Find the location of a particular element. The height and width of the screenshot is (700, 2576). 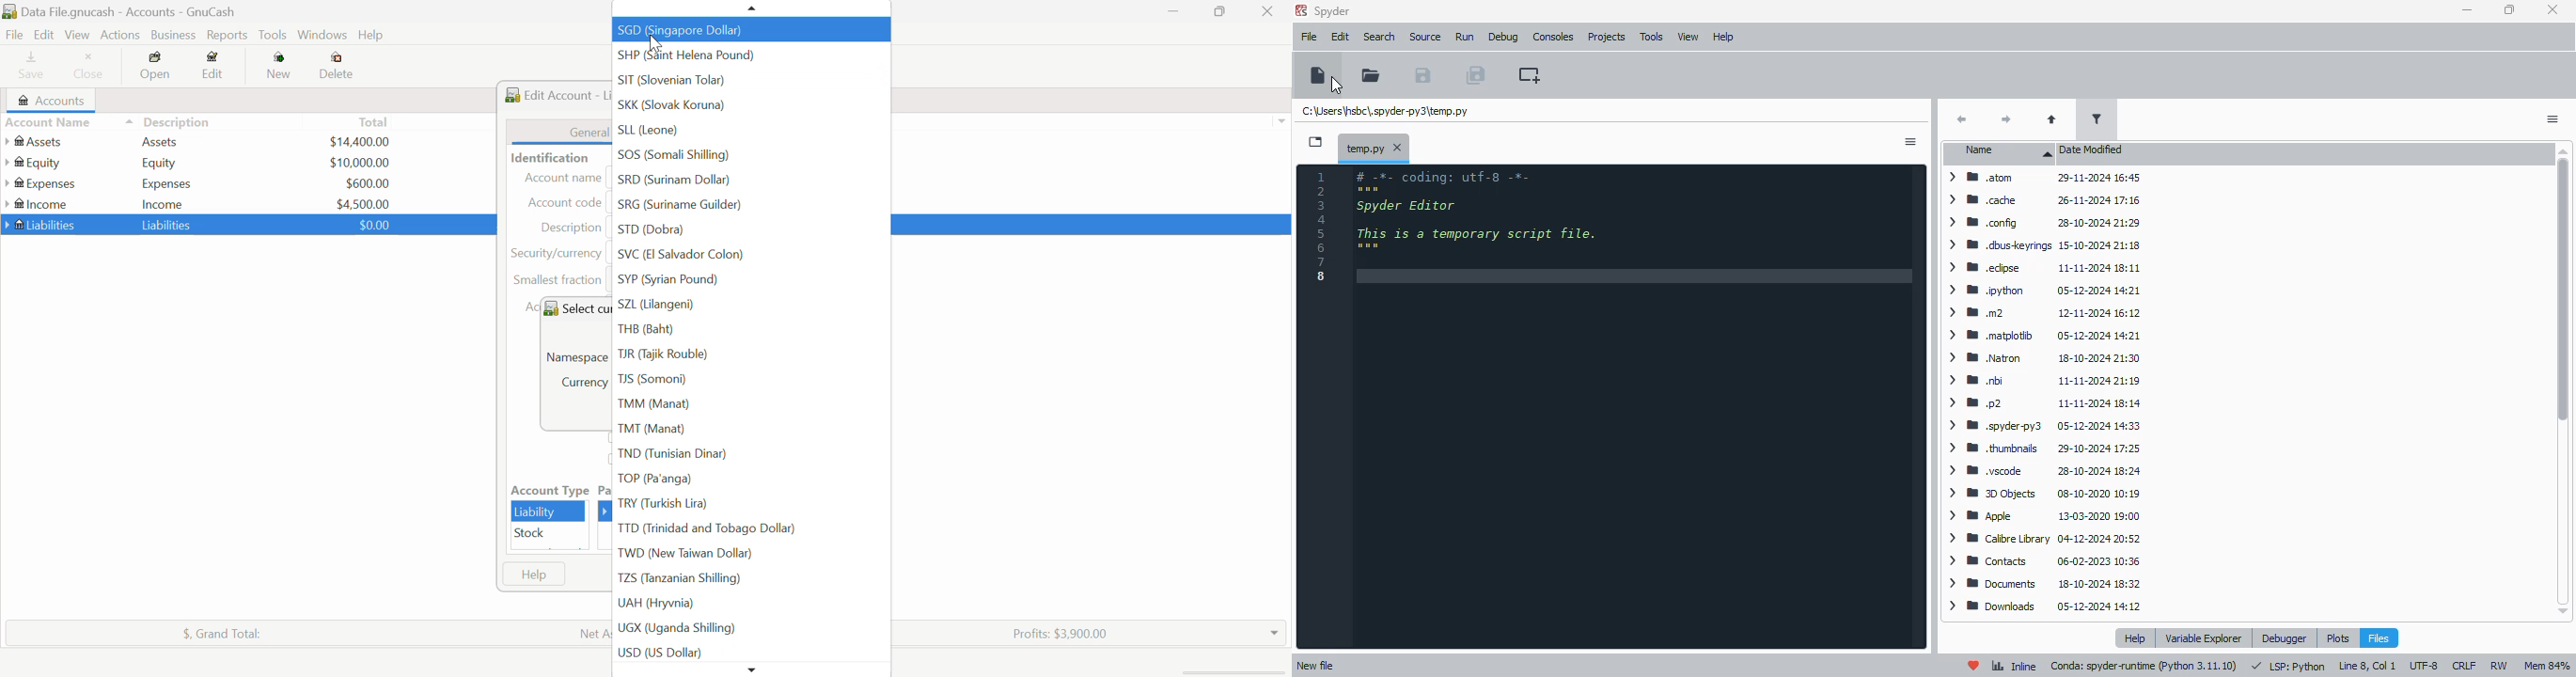

Total is located at coordinates (215, 631).